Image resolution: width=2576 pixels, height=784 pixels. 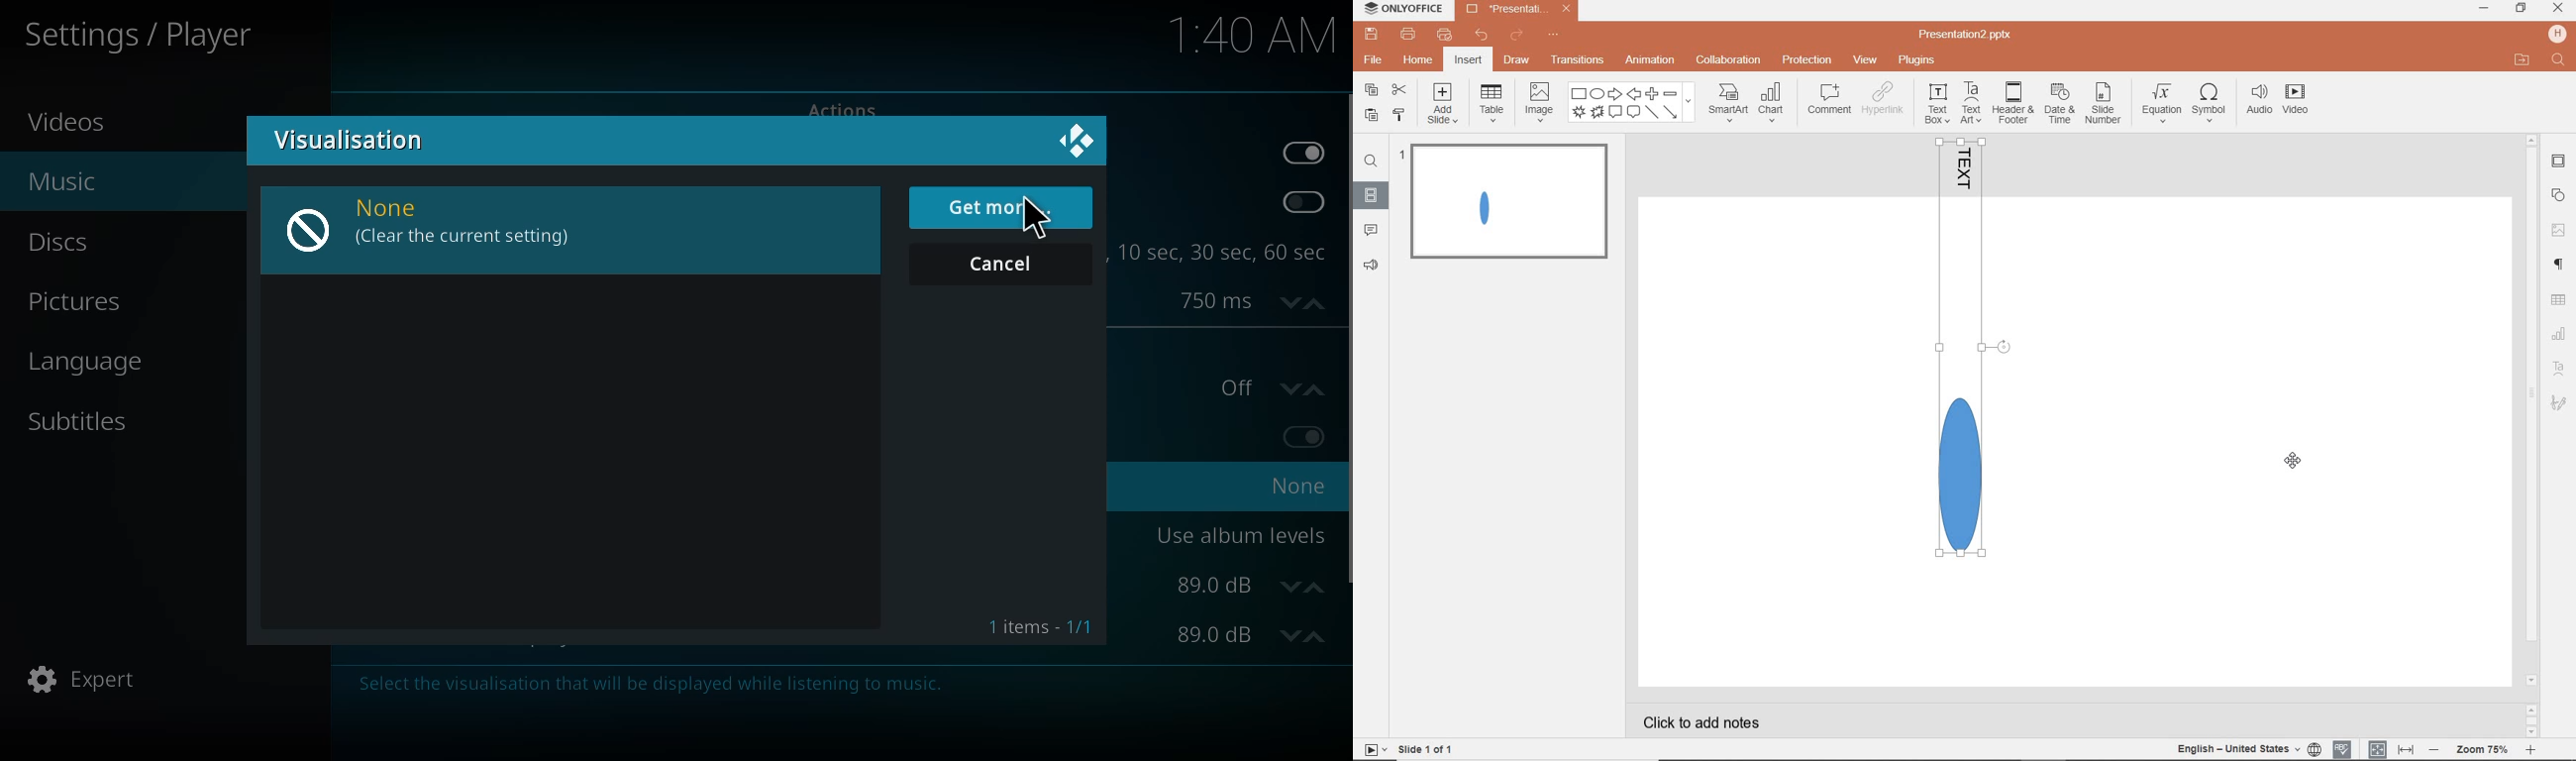 I want to click on equation, so click(x=2159, y=106).